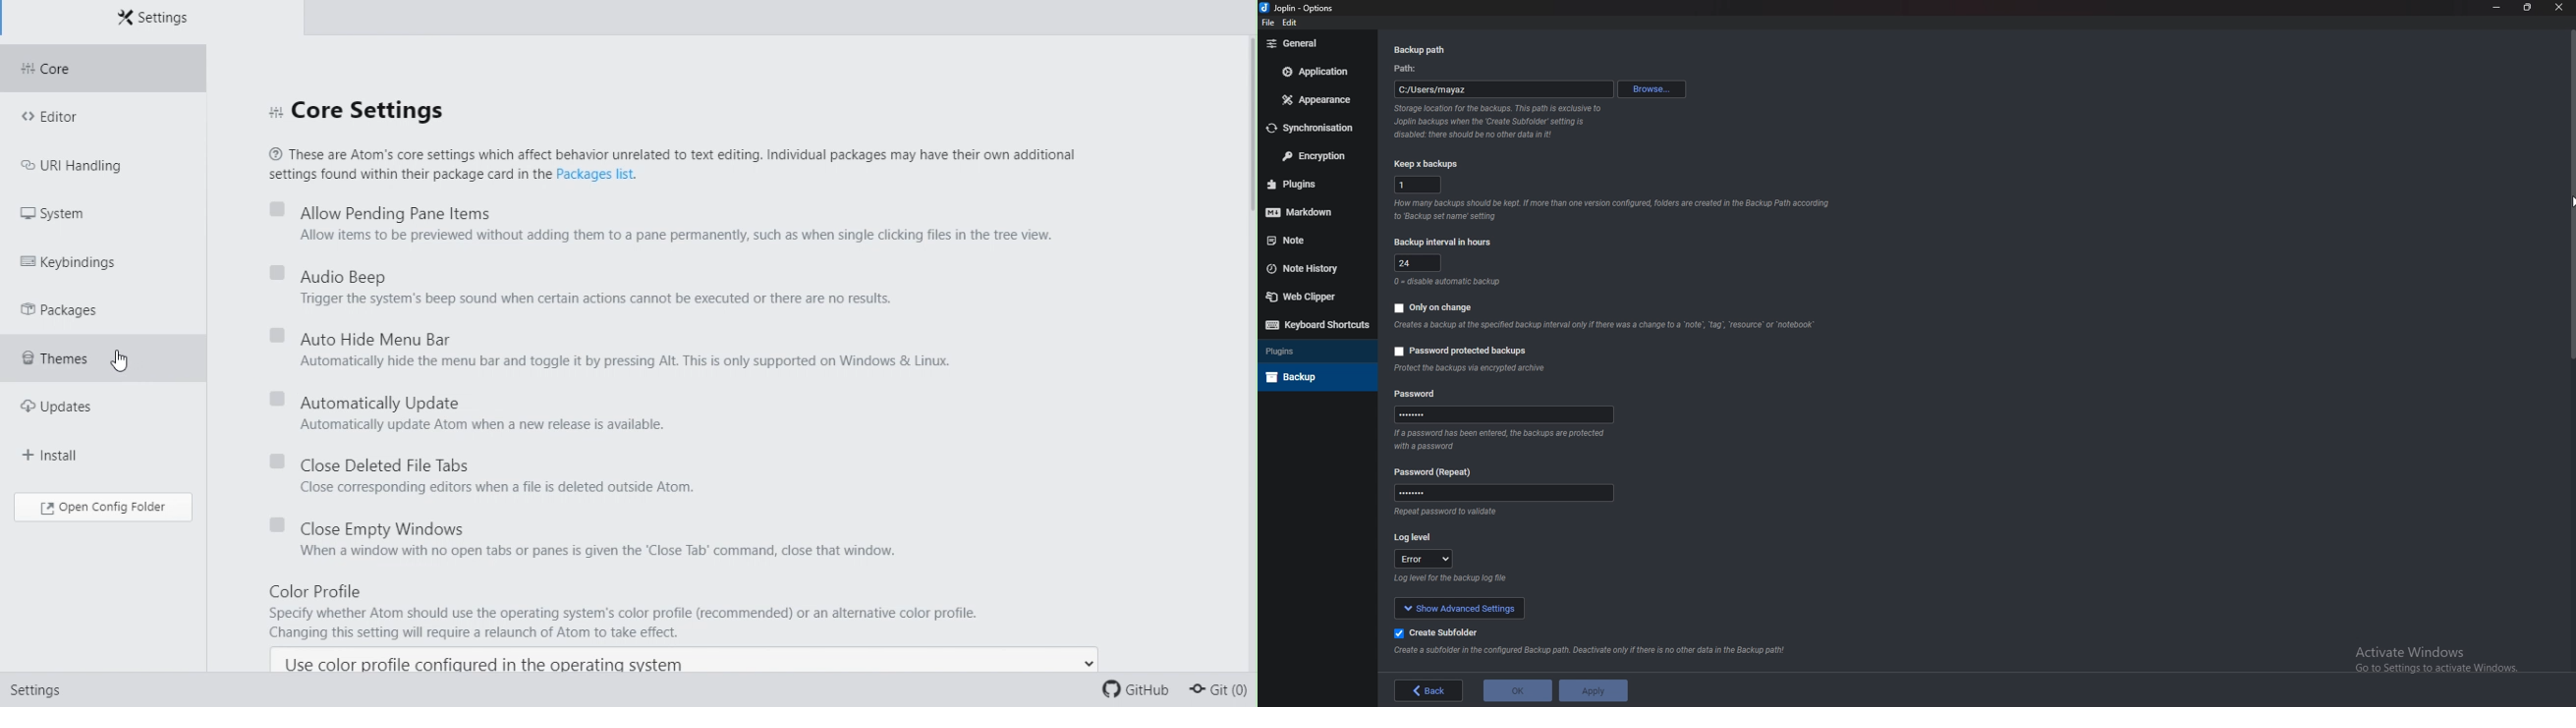  What do you see at coordinates (1504, 89) in the screenshot?
I see `path` at bounding box center [1504, 89].